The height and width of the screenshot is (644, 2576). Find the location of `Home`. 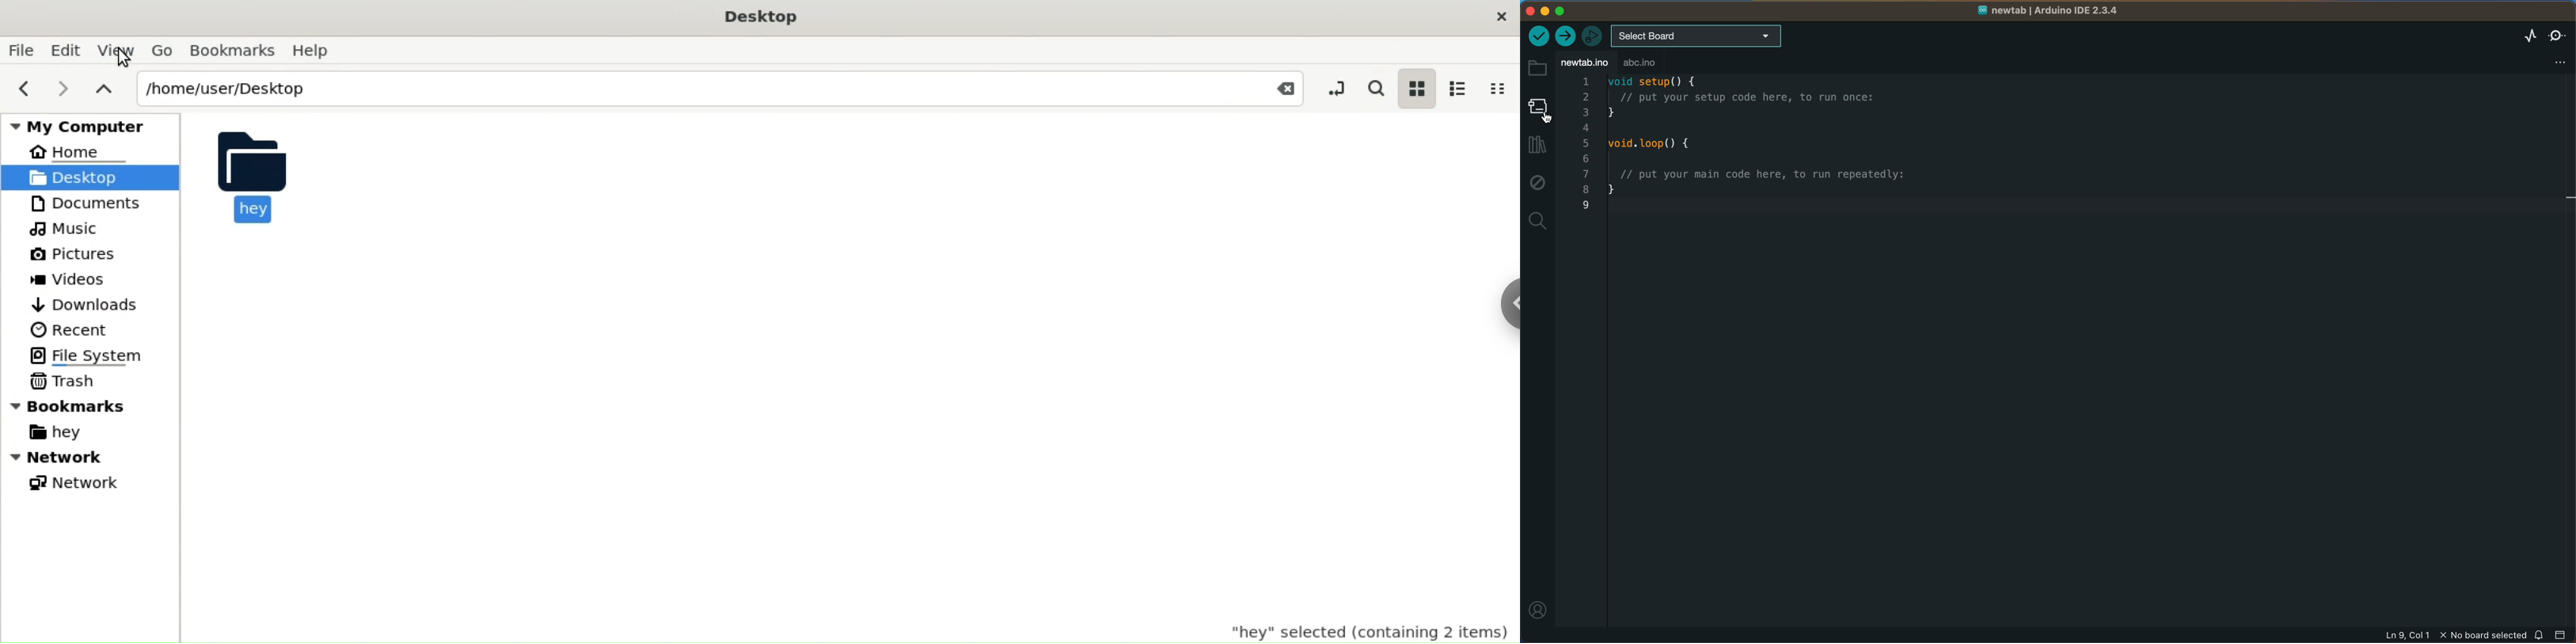

Home is located at coordinates (78, 151).